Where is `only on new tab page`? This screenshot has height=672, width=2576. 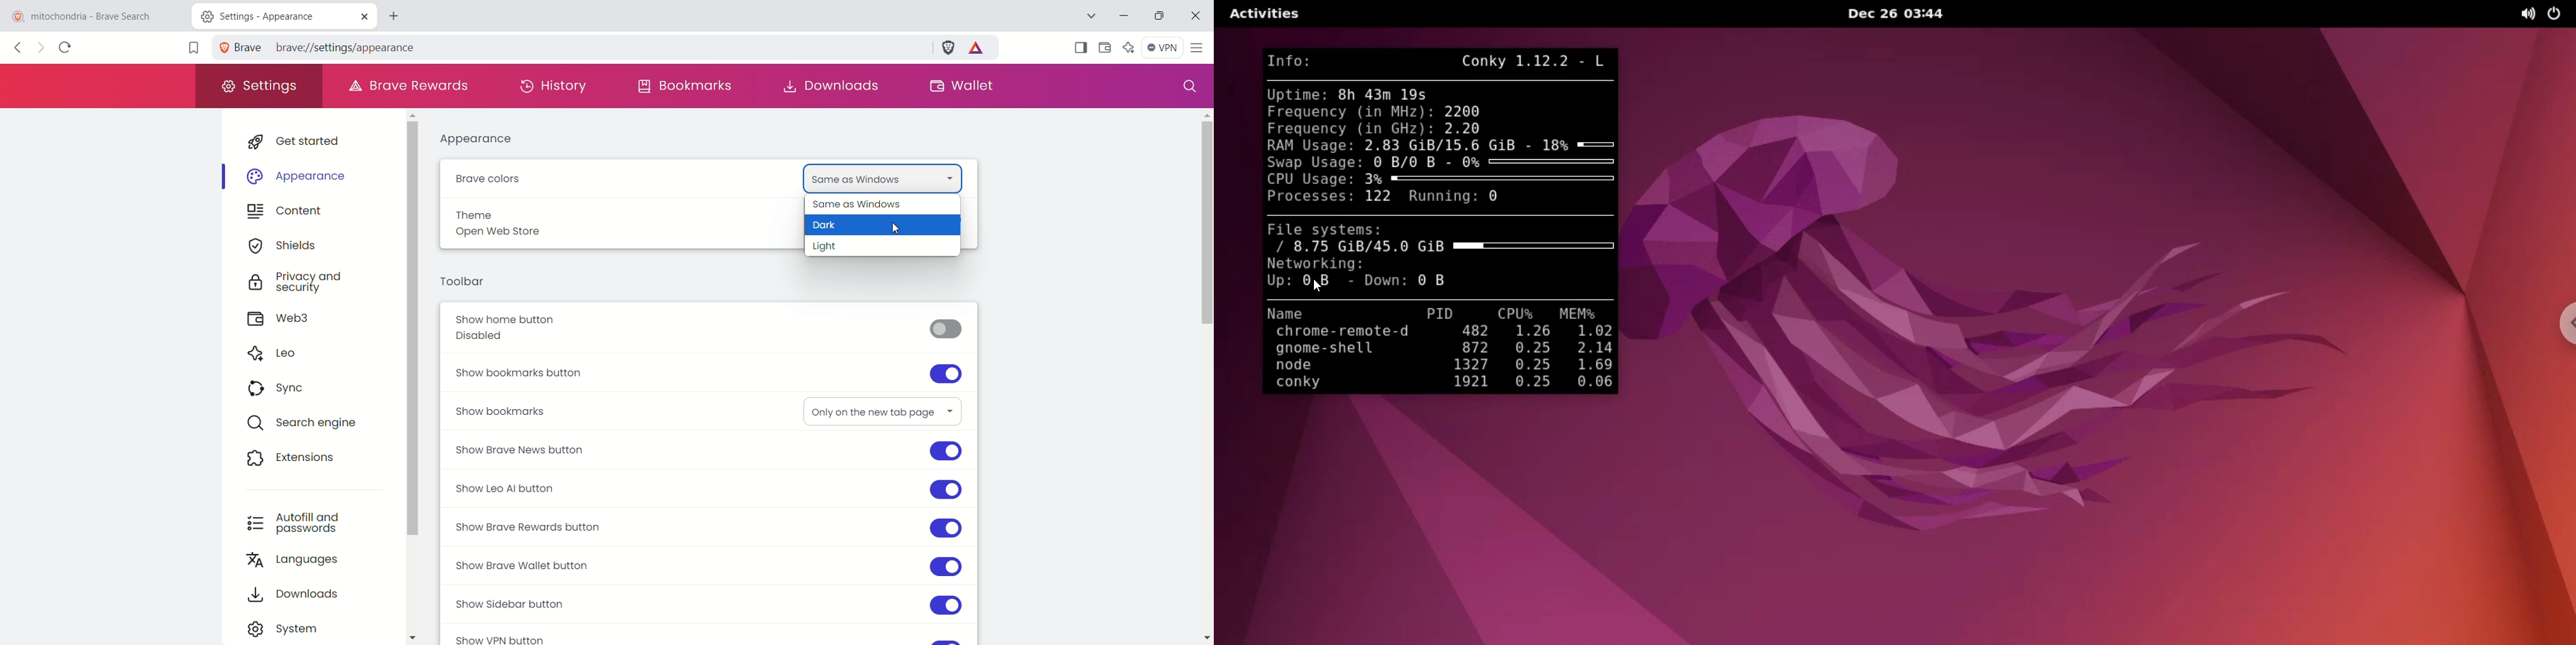
only on new tab page is located at coordinates (873, 408).